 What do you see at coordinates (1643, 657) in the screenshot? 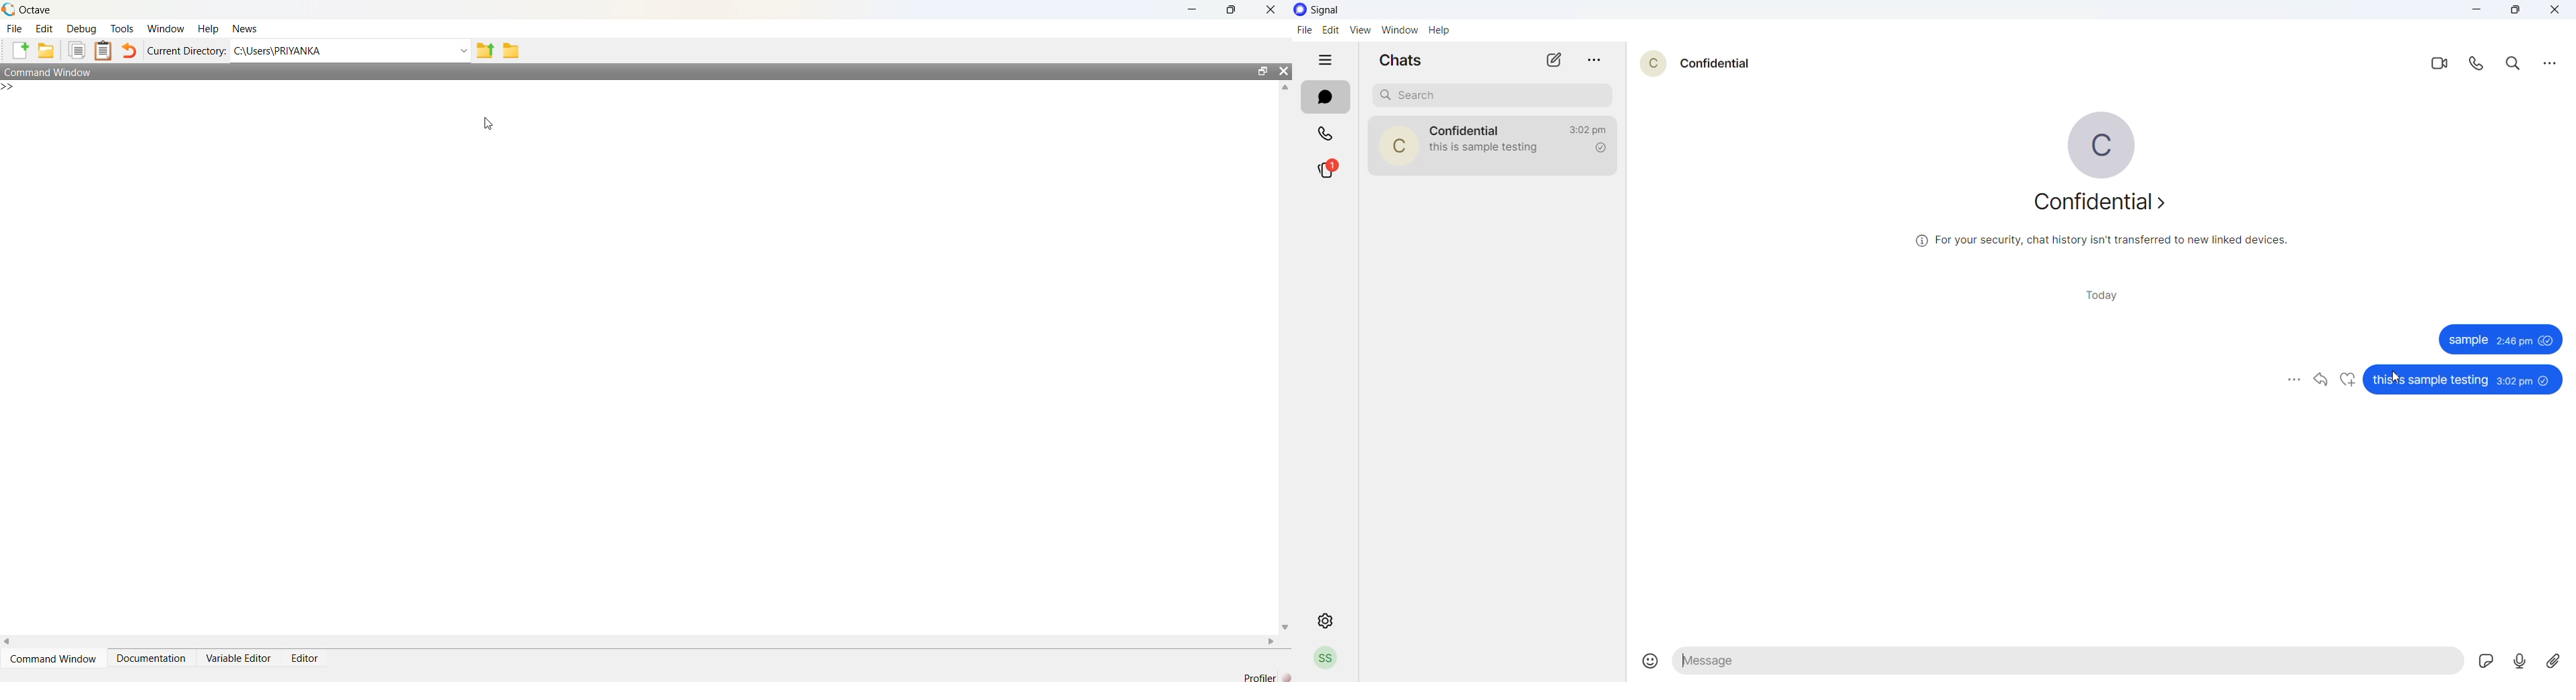
I see `emojis` at bounding box center [1643, 657].